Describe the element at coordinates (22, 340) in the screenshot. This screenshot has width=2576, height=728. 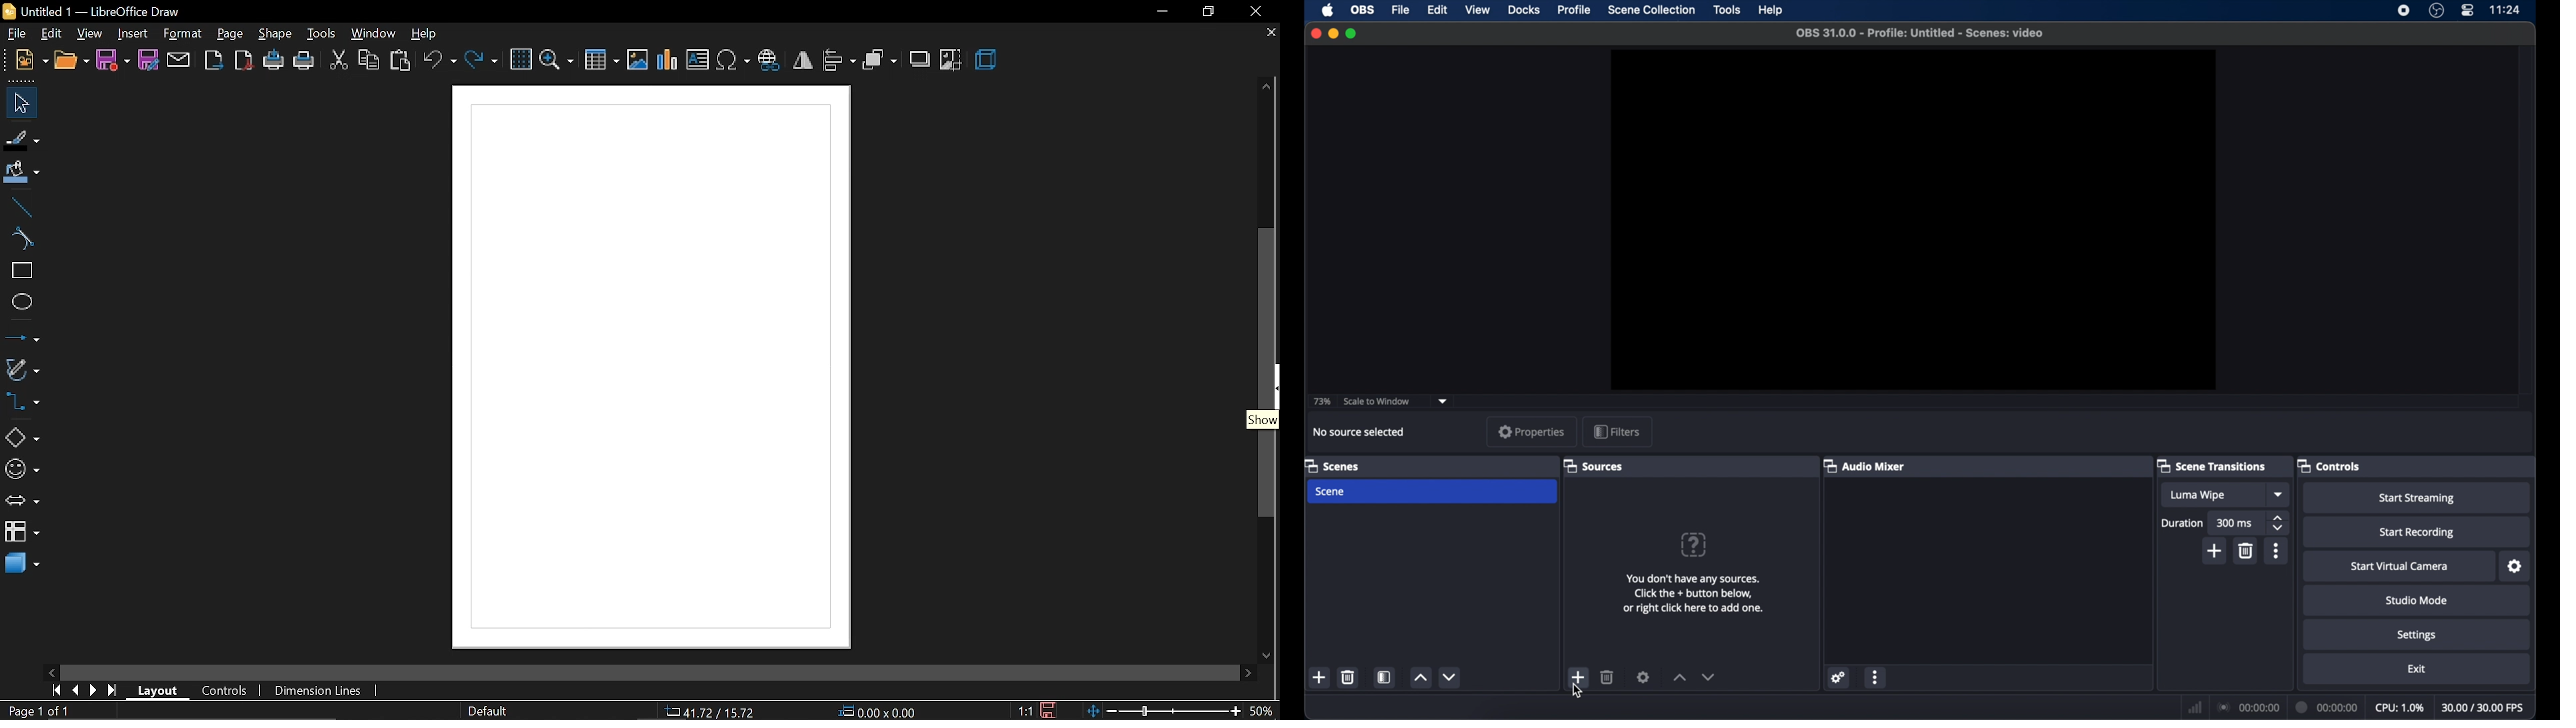
I see `lines and arrows` at that location.